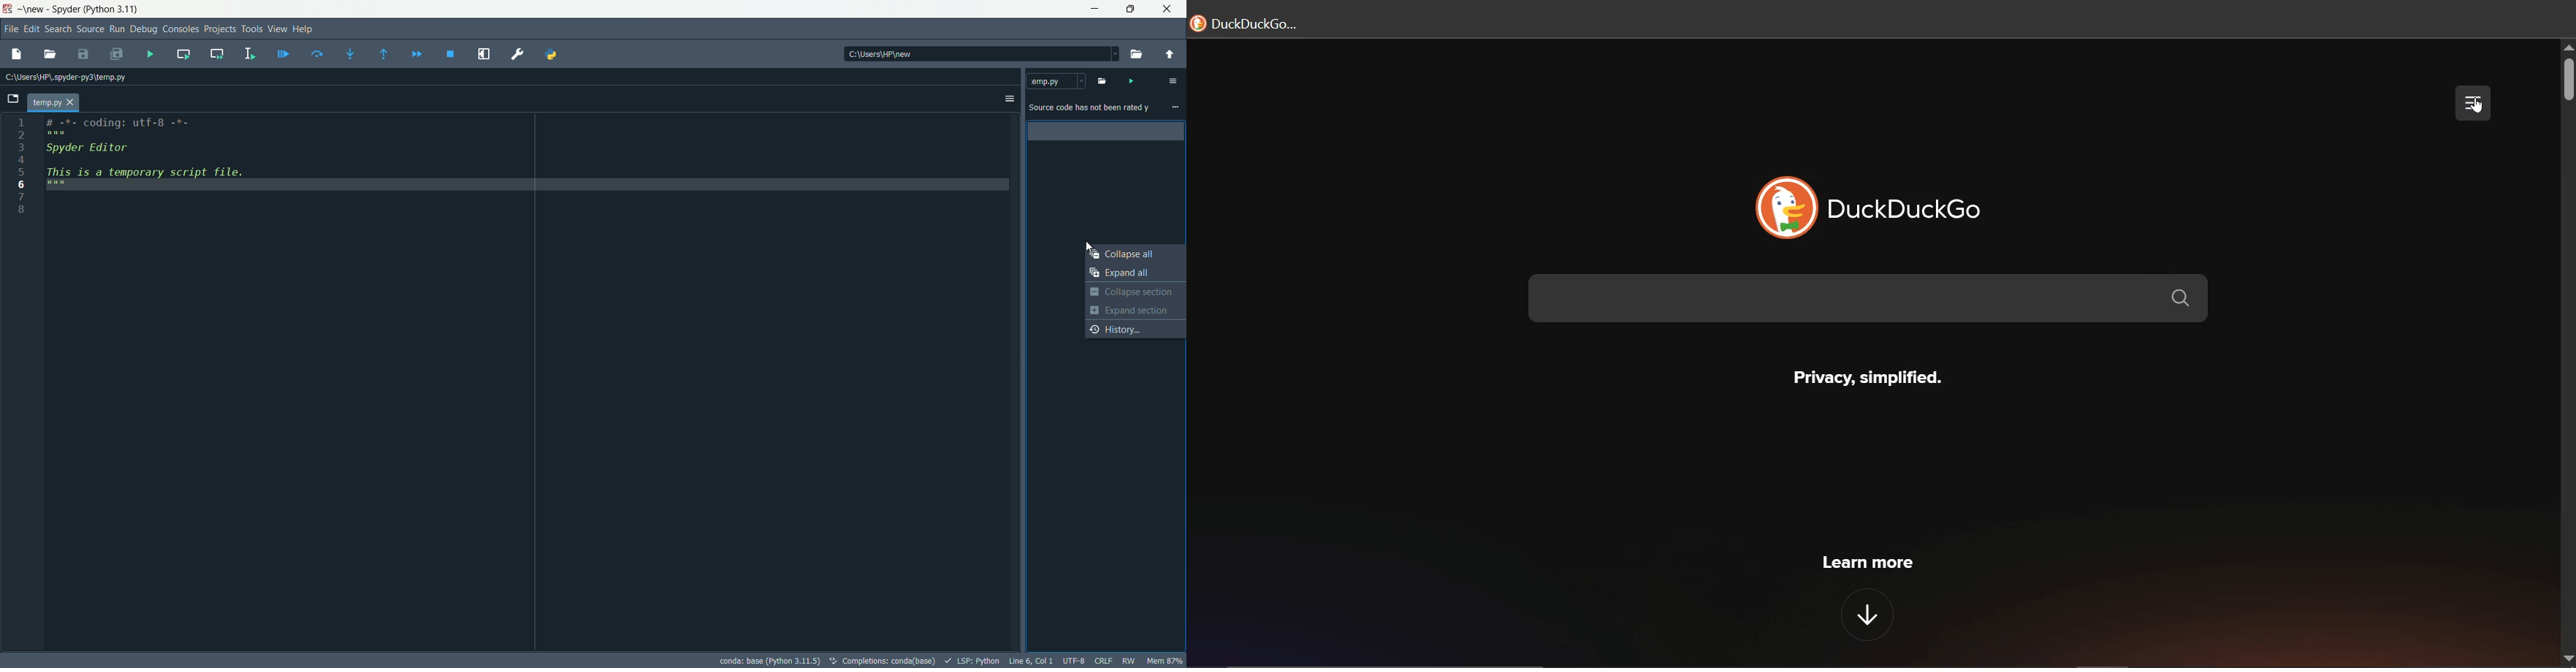  Describe the element at coordinates (21, 160) in the screenshot. I see `4` at that location.